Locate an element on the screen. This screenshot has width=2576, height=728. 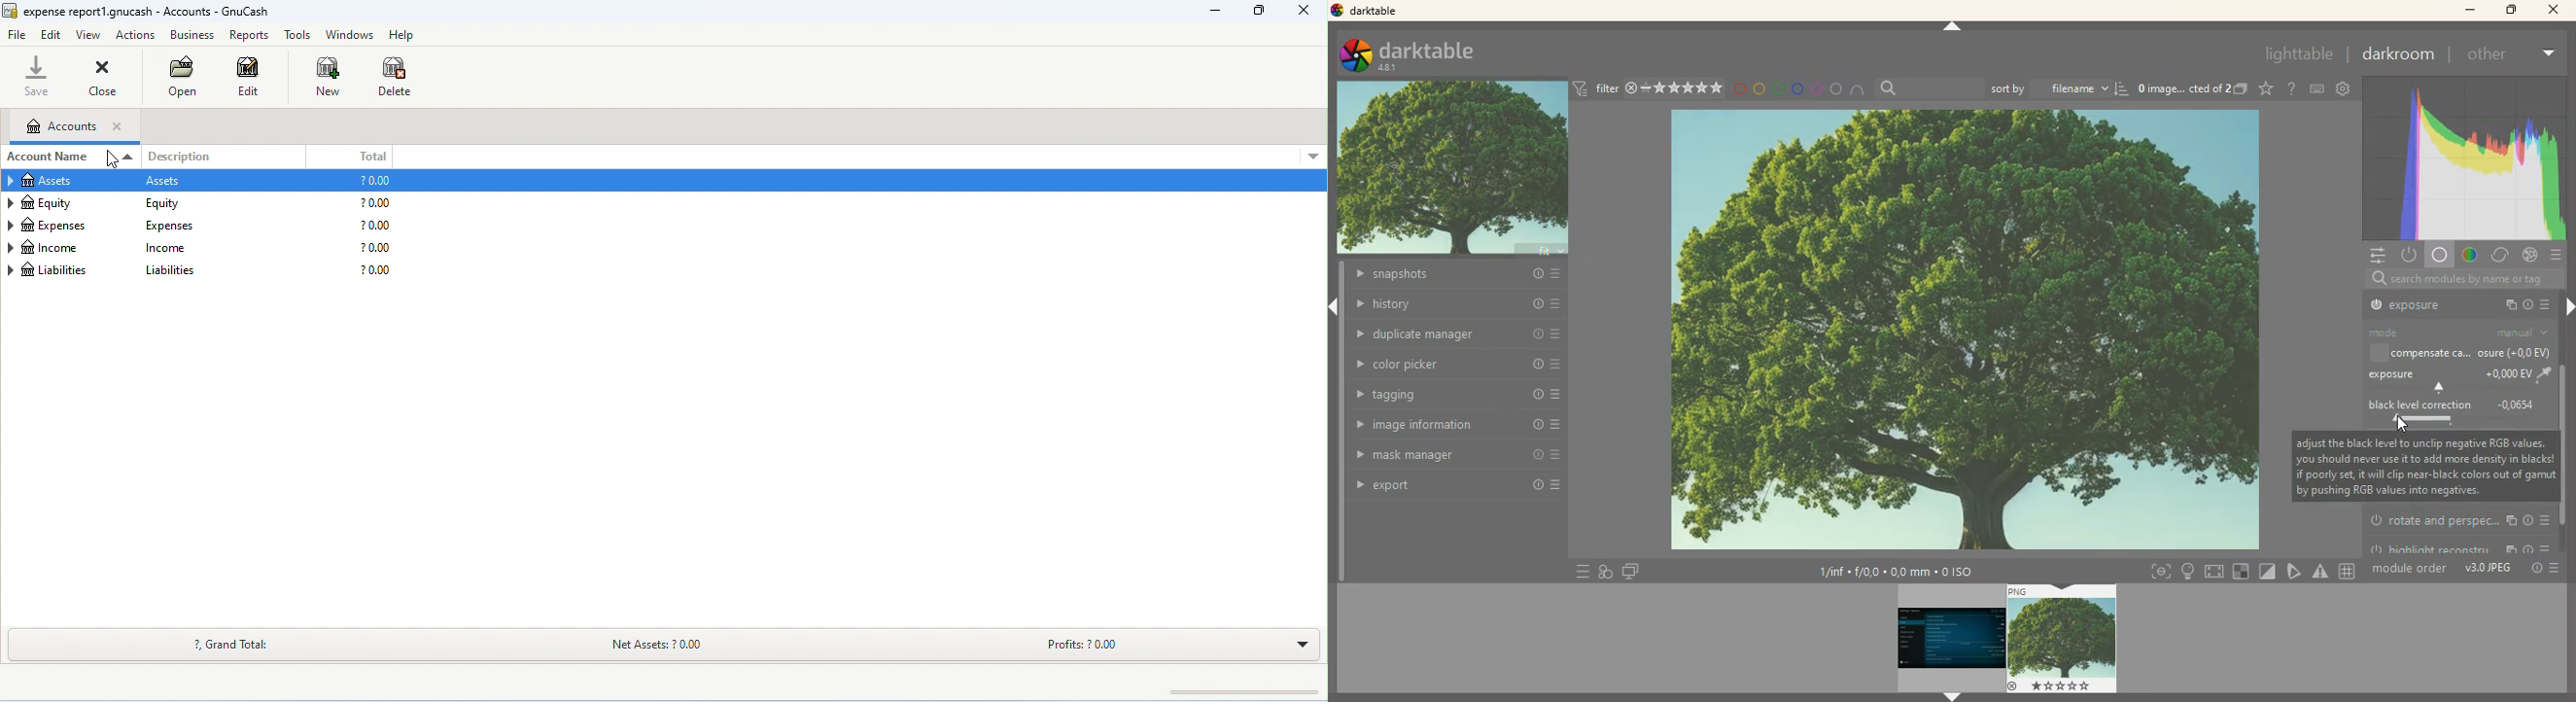
arrow is located at coordinates (9, 225).